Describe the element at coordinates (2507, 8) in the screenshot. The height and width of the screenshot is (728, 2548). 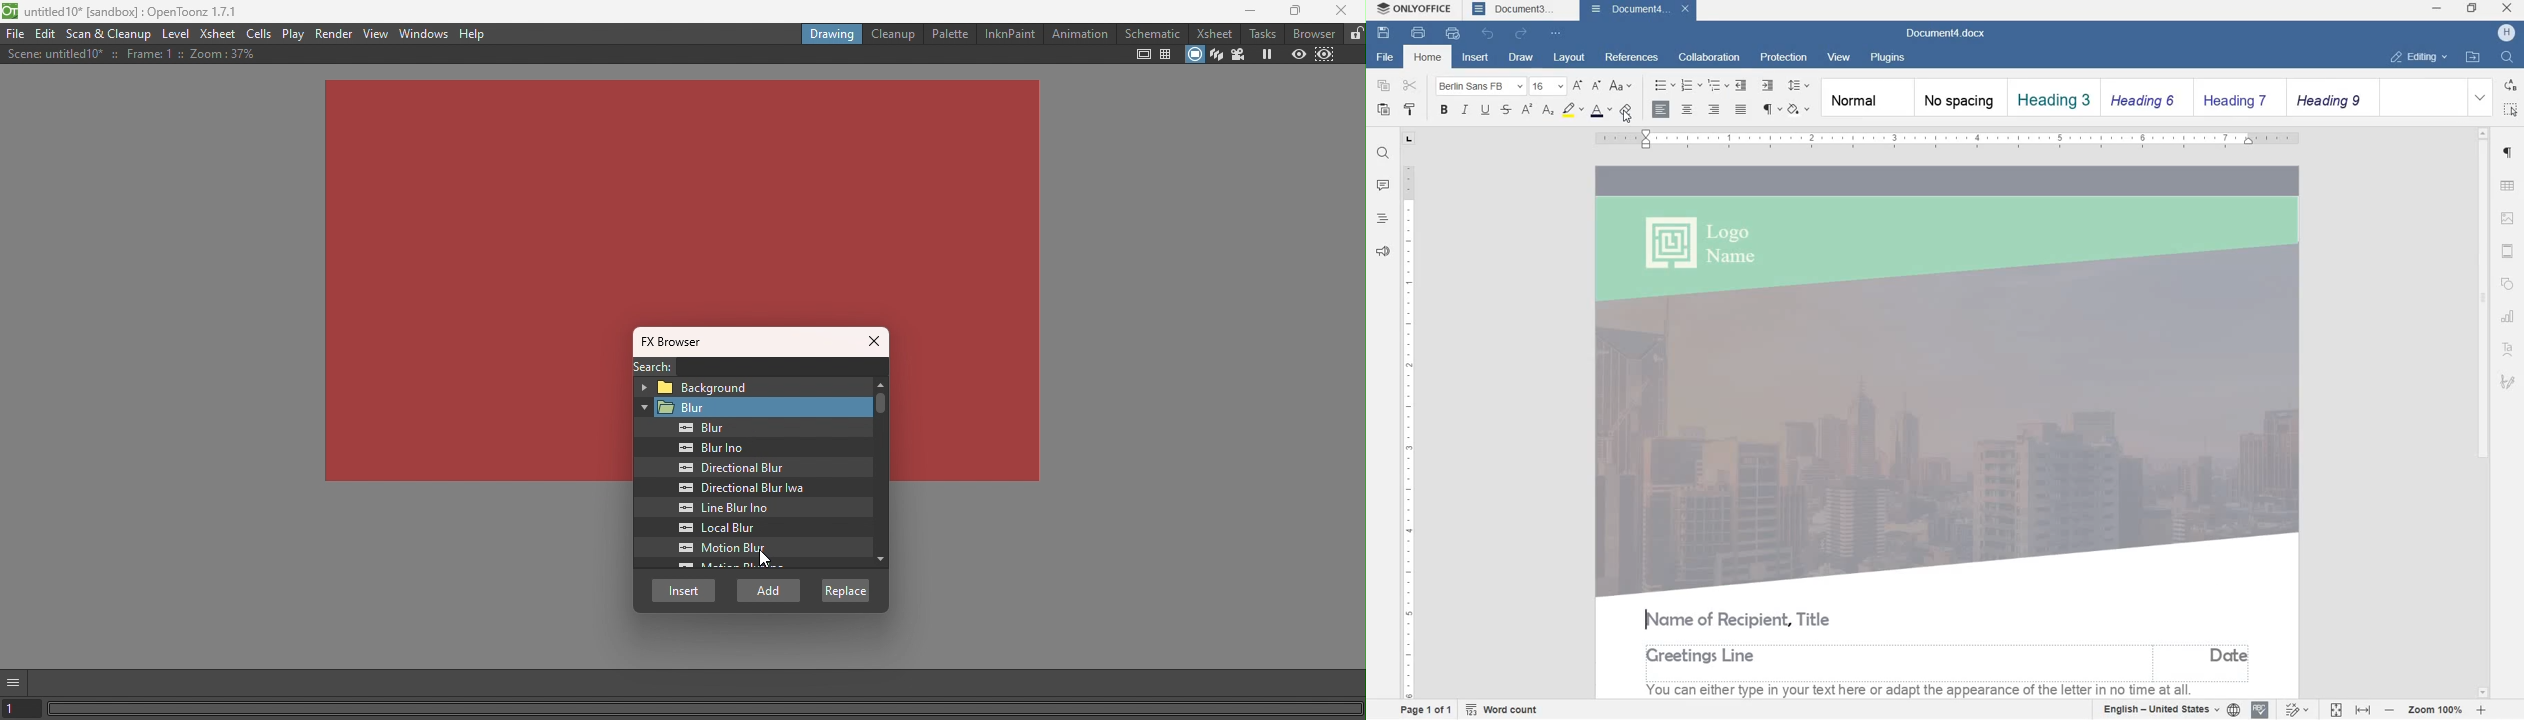
I see `close` at that location.